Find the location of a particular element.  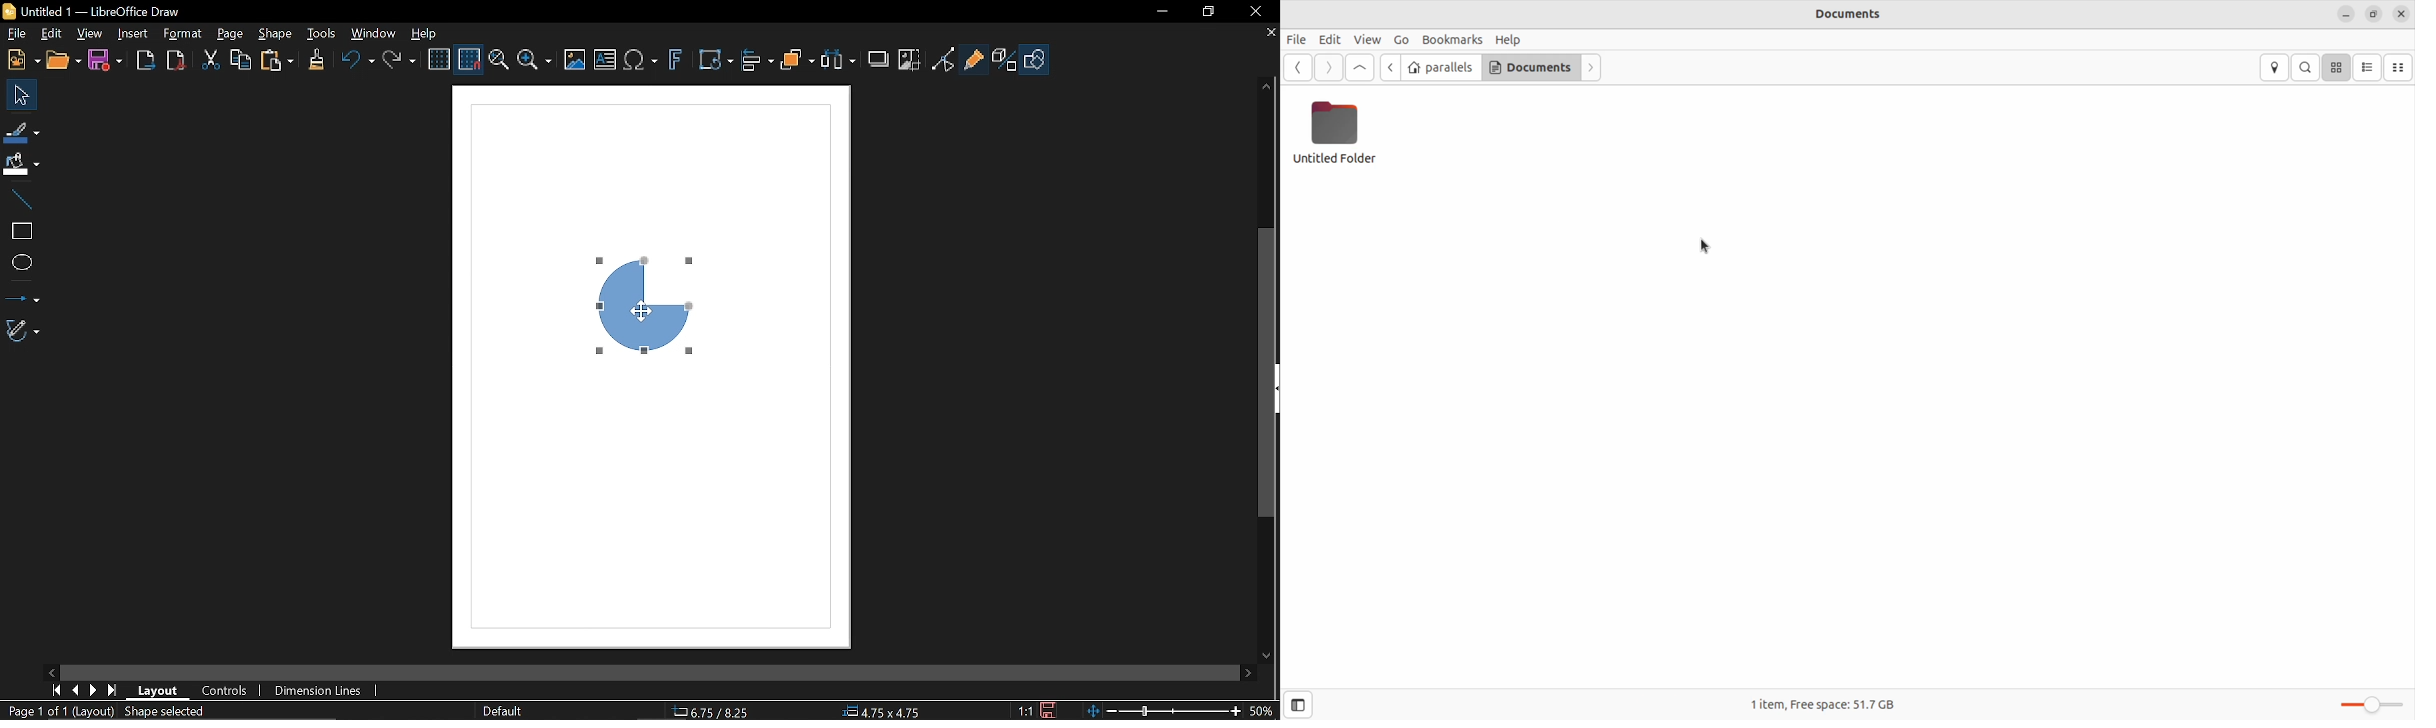

Next page is located at coordinates (94, 691).